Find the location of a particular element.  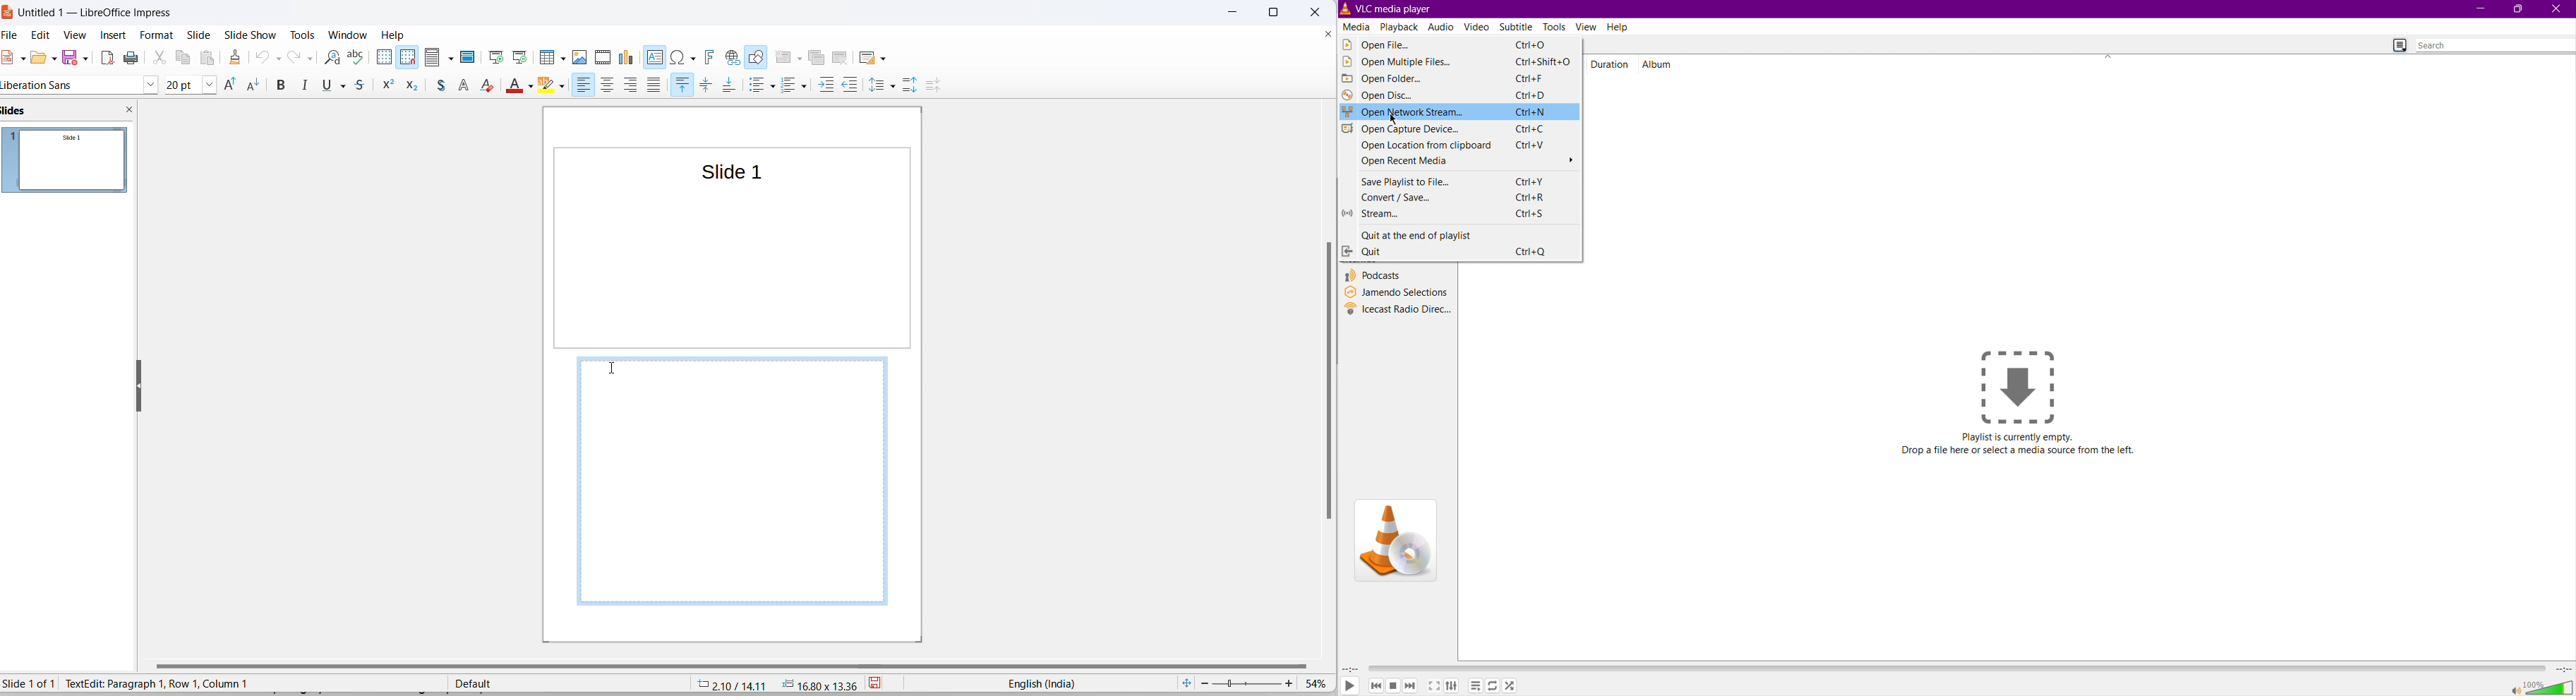

logo is located at coordinates (1346, 8).